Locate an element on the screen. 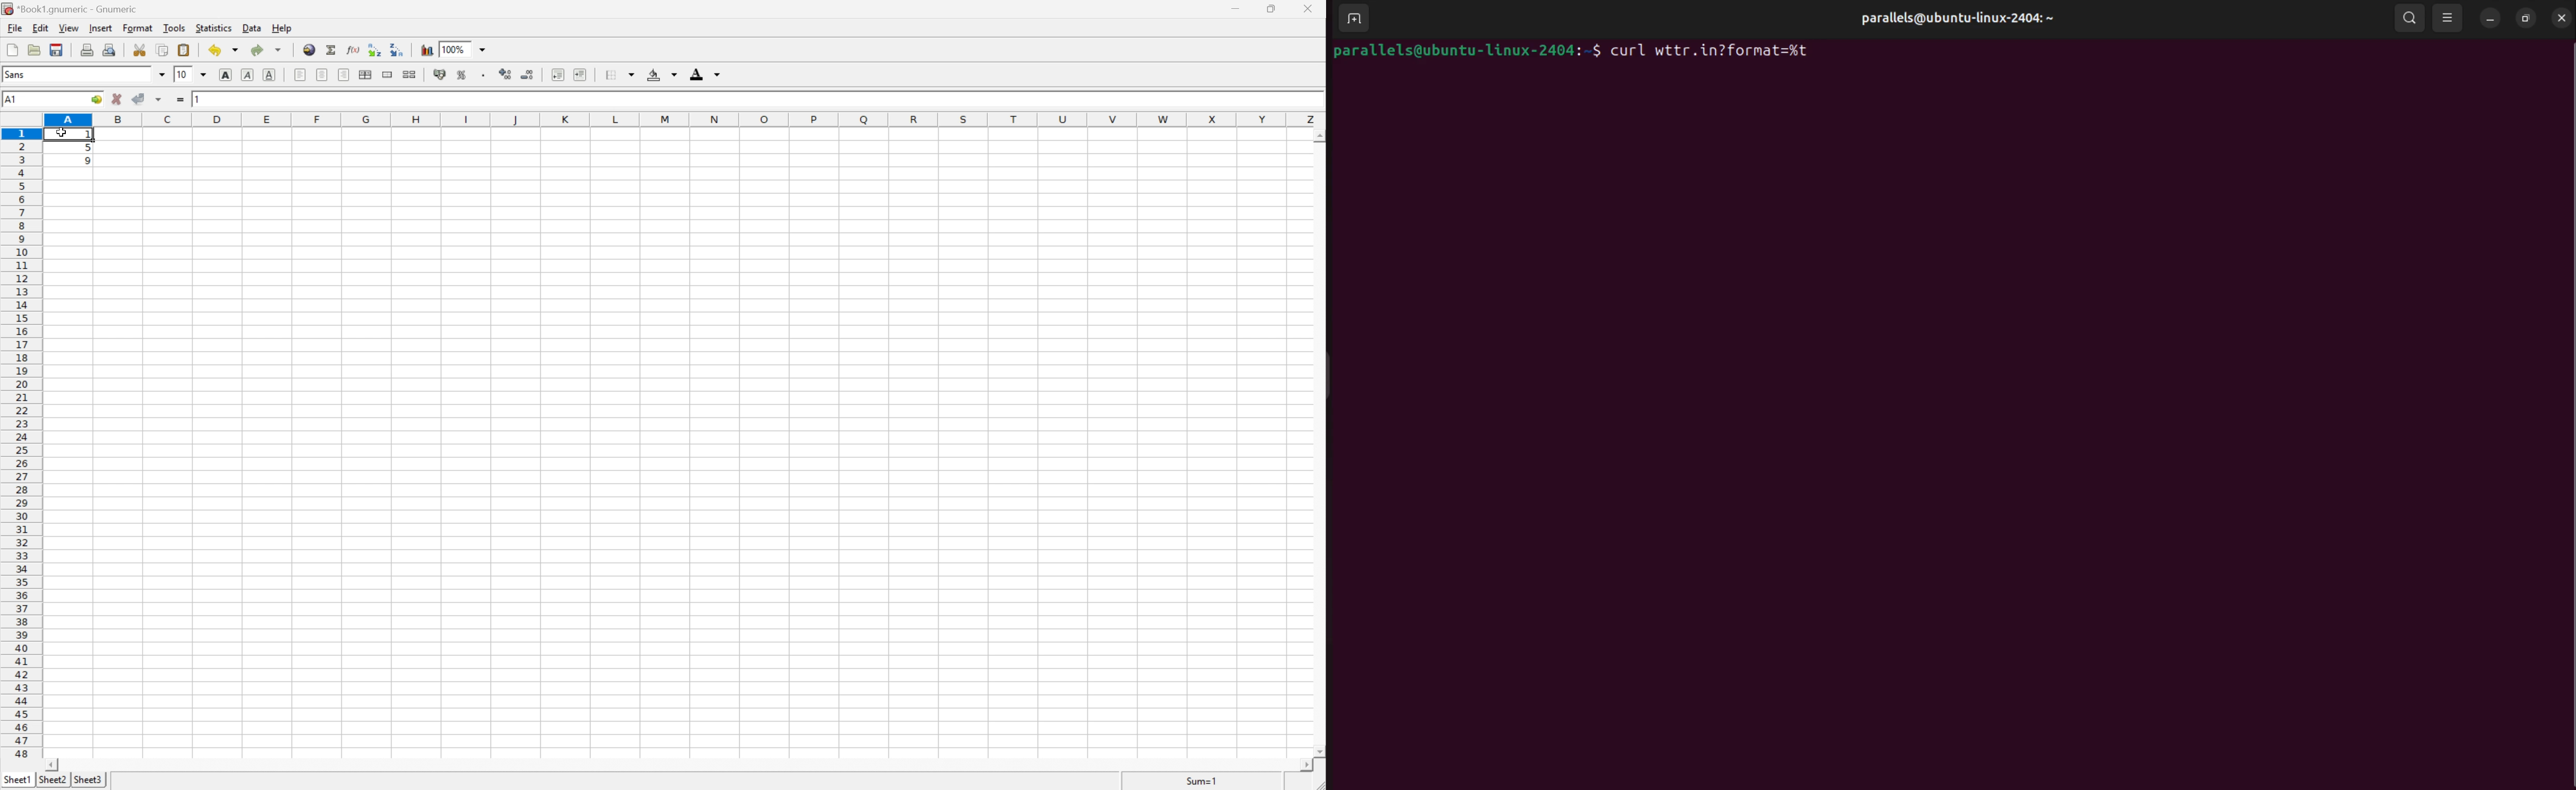  drop down is located at coordinates (485, 49).